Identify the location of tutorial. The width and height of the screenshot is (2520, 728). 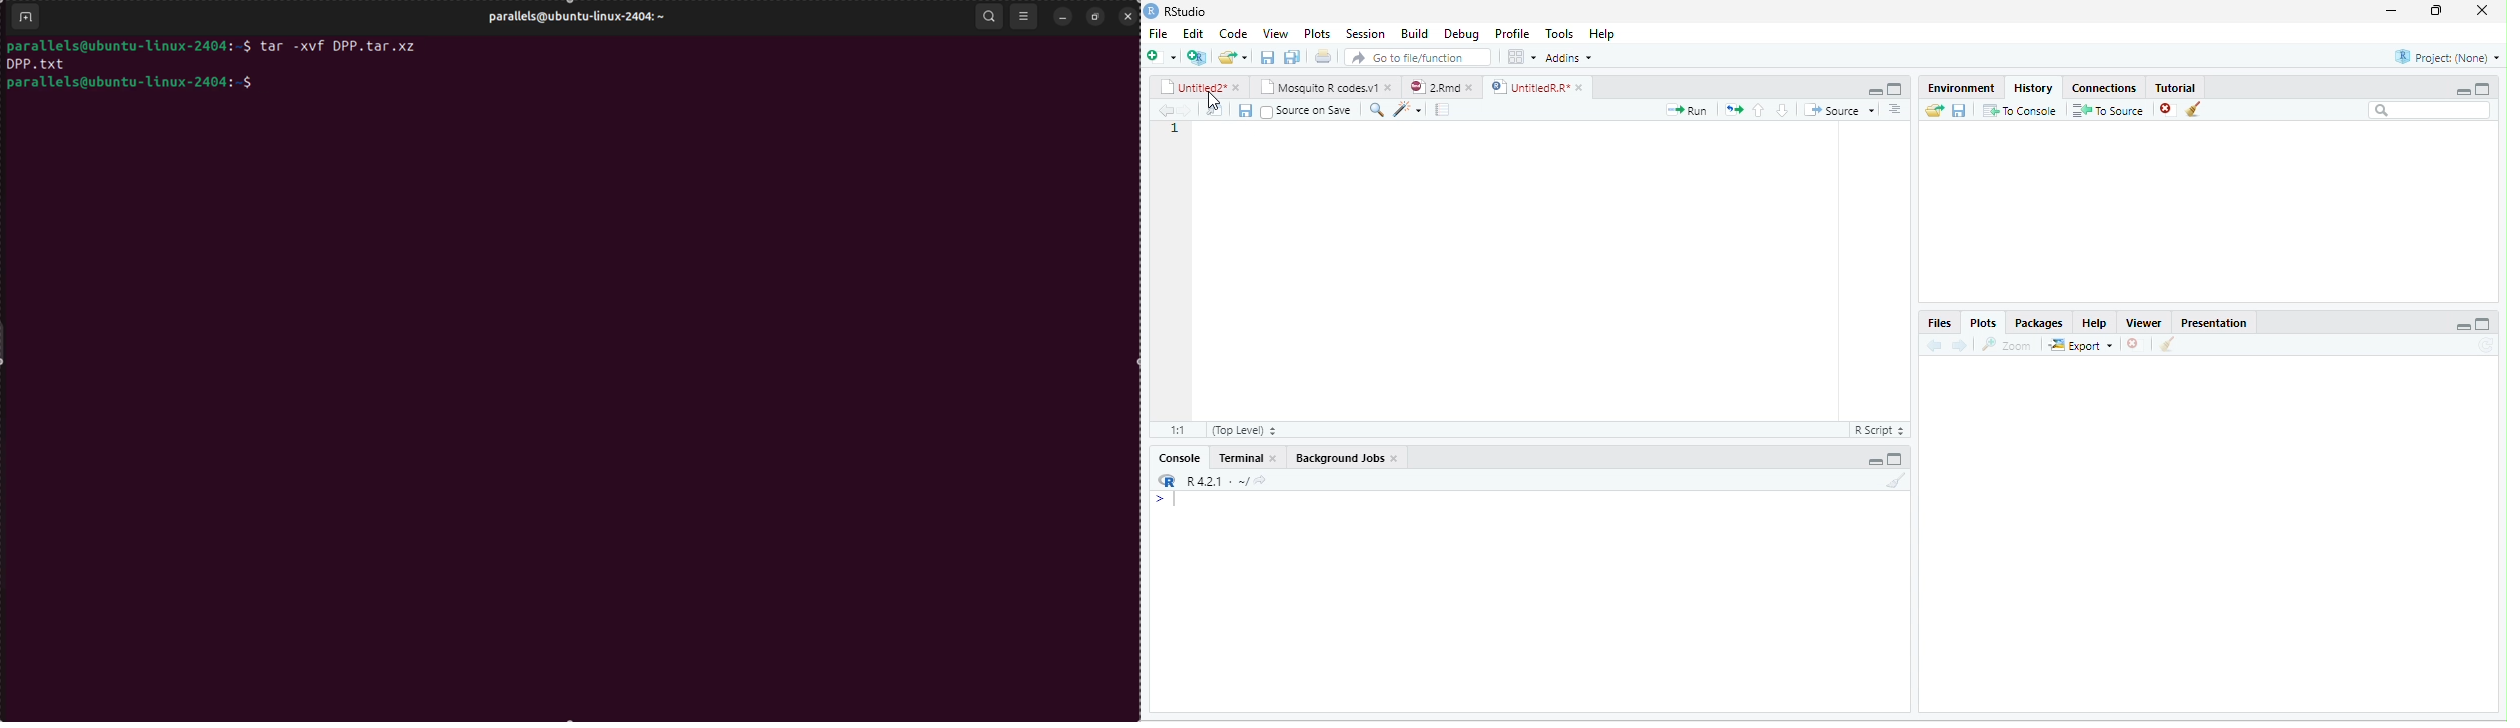
(2203, 86).